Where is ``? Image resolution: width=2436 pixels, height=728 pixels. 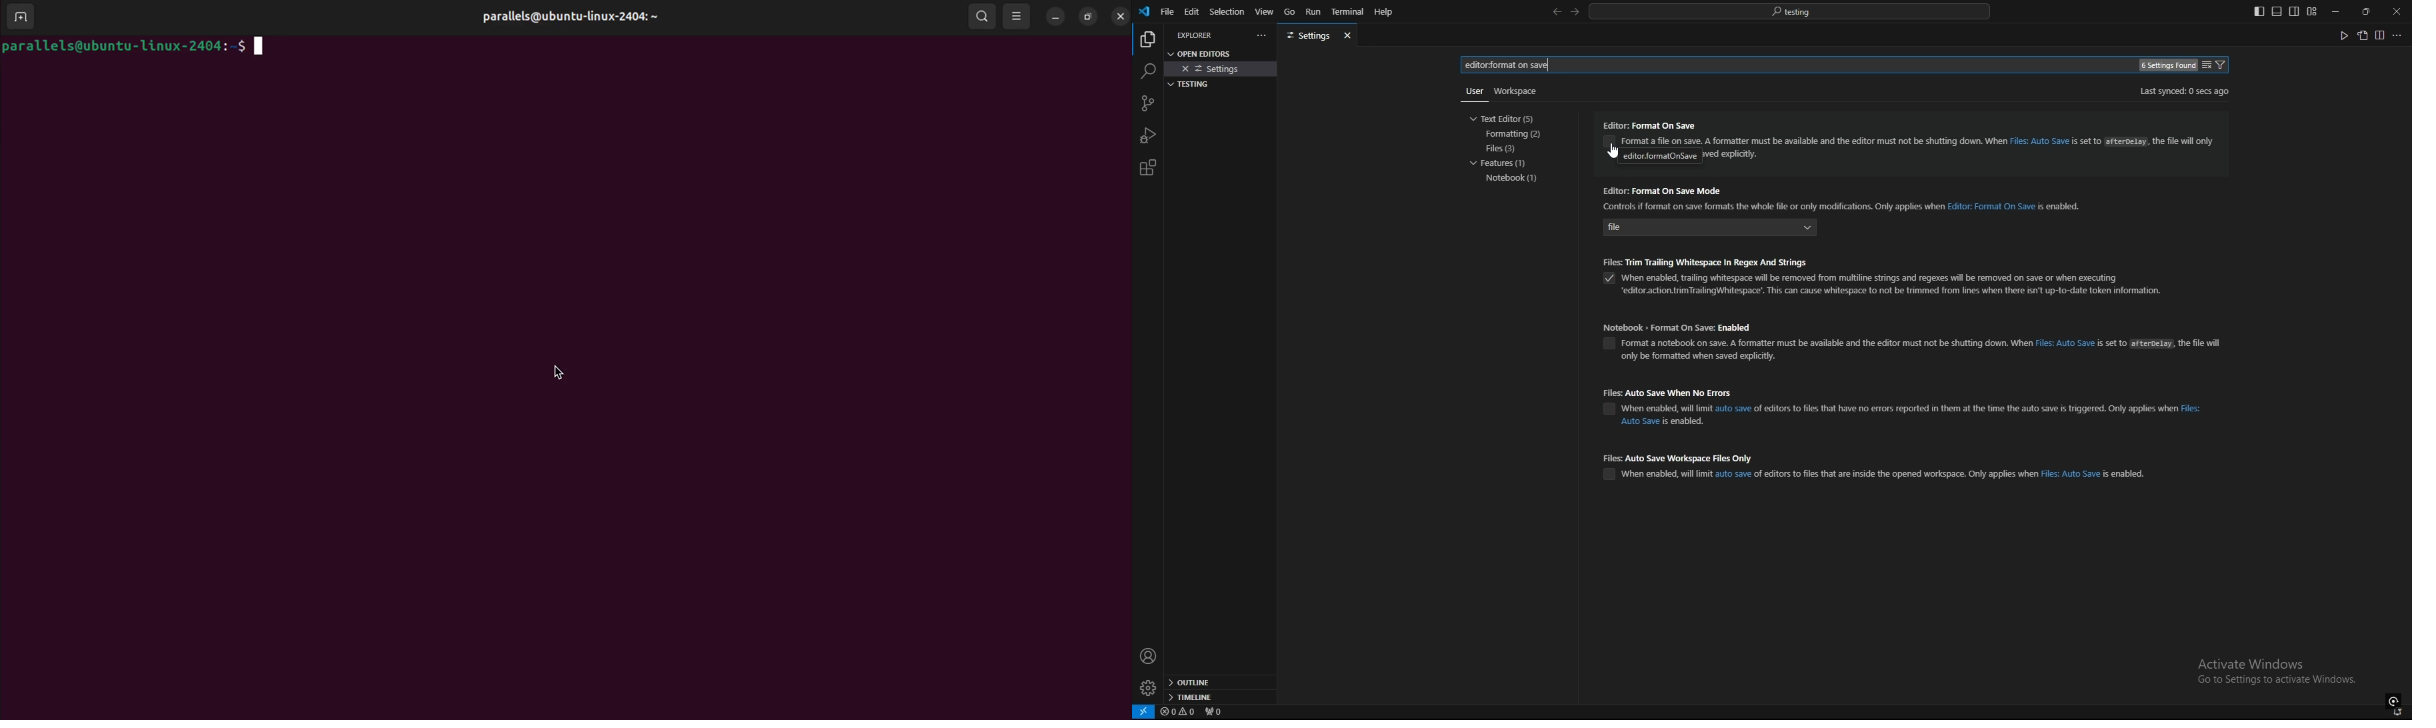
 is located at coordinates (1470, 95).